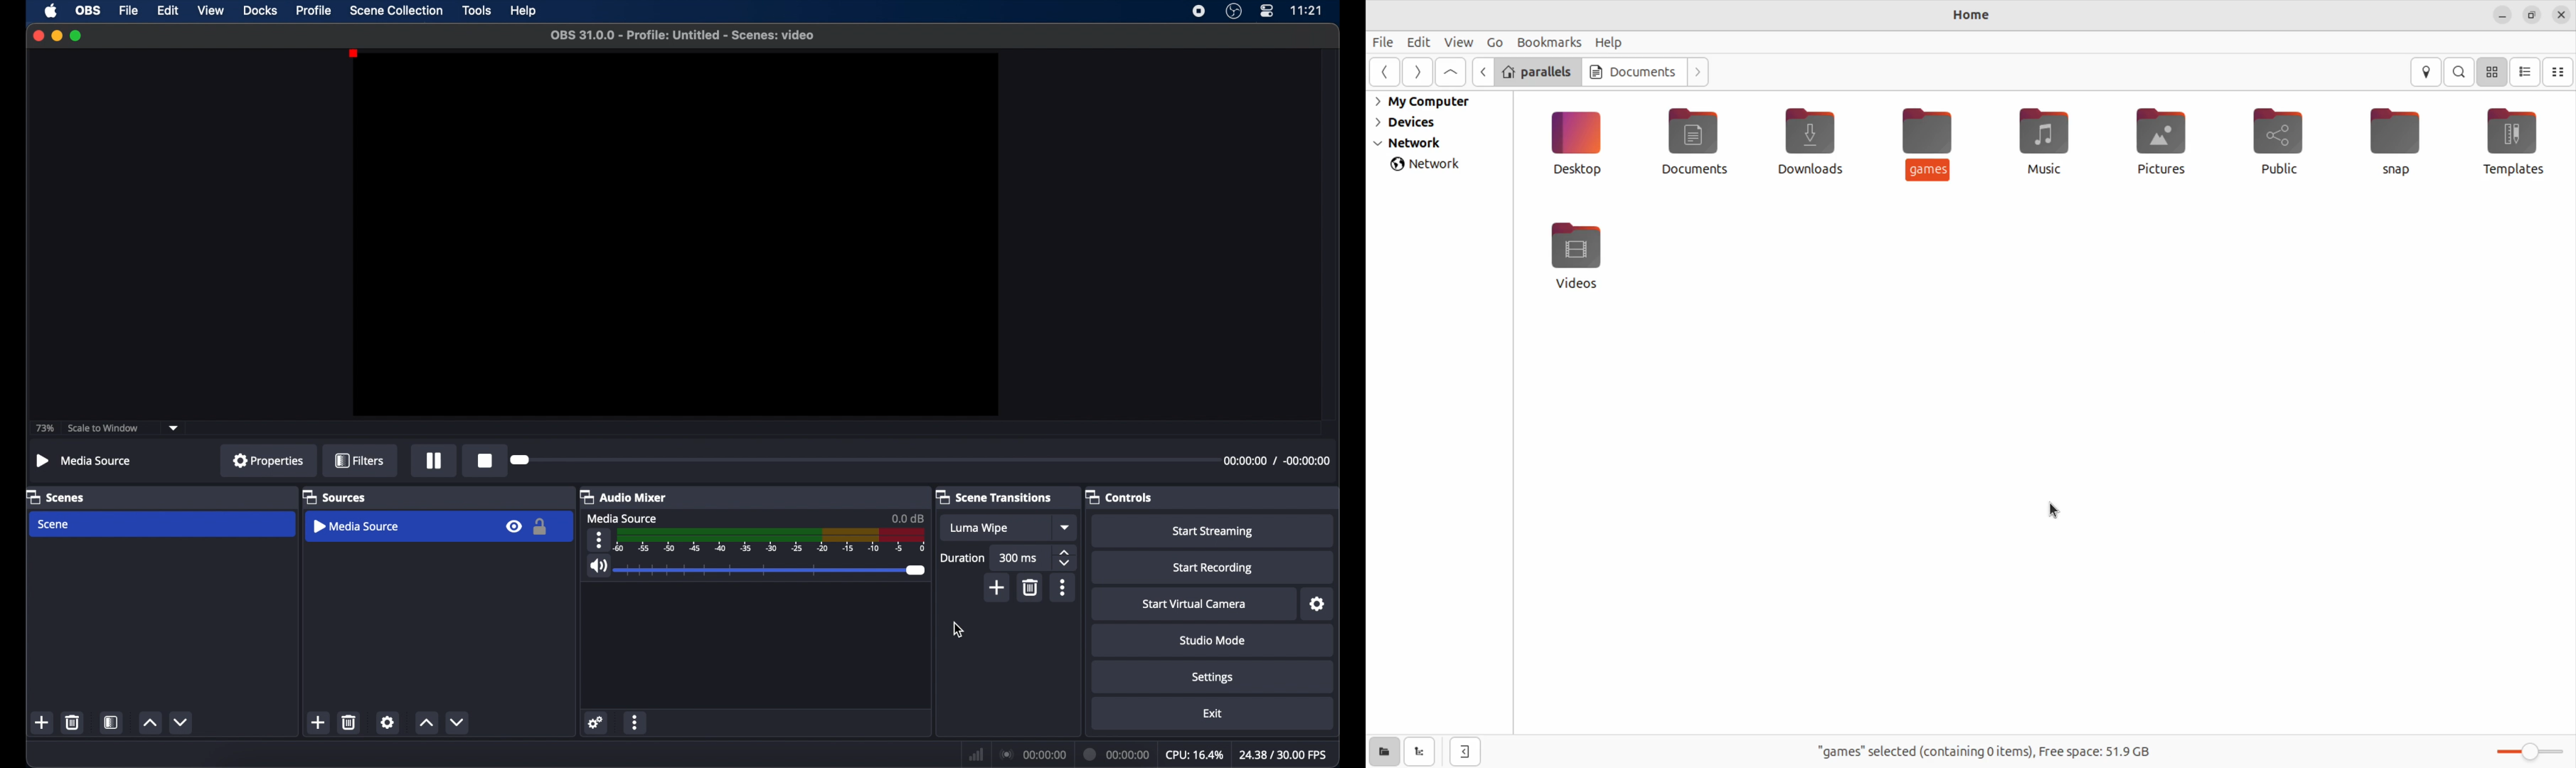 This screenshot has height=784, width=2576. Describe the element at coordinates (1018, 558) in the screenshot. I see `300 ms` at that location.